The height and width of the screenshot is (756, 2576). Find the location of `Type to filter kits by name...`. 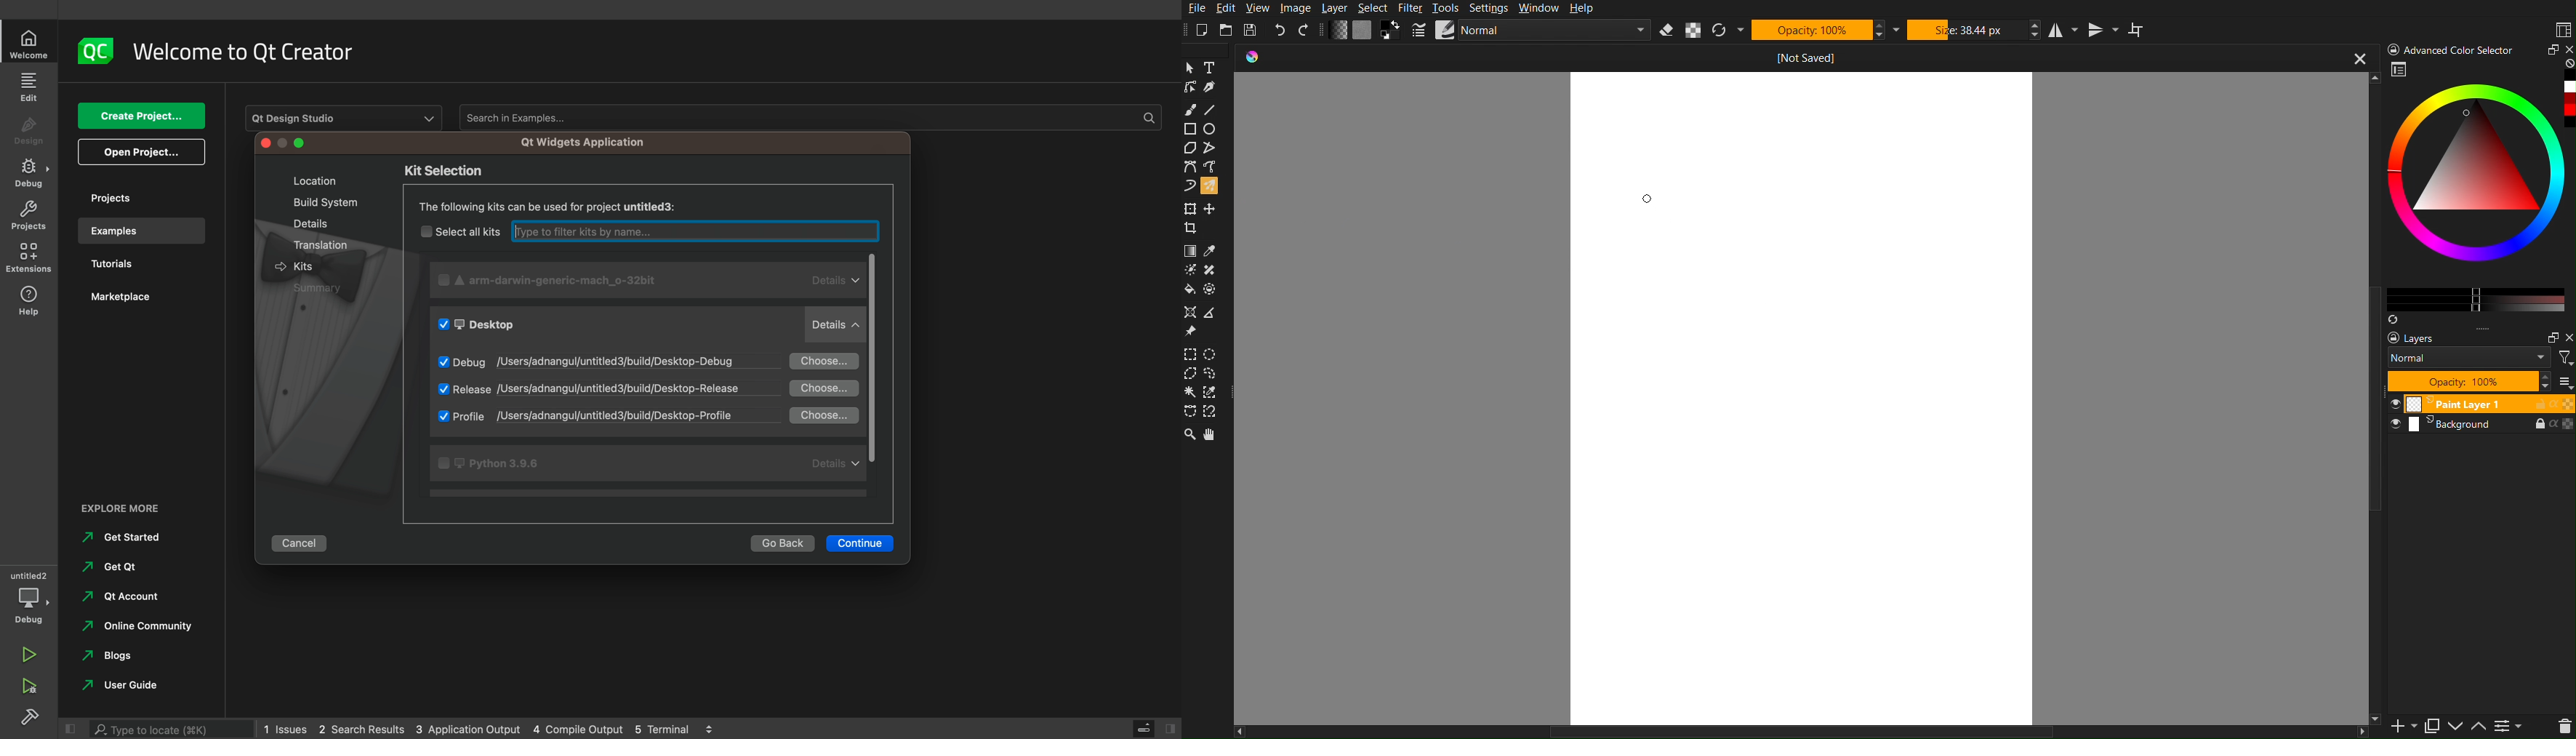

Type to filter kits by name... is located at coordinates (692, 230).